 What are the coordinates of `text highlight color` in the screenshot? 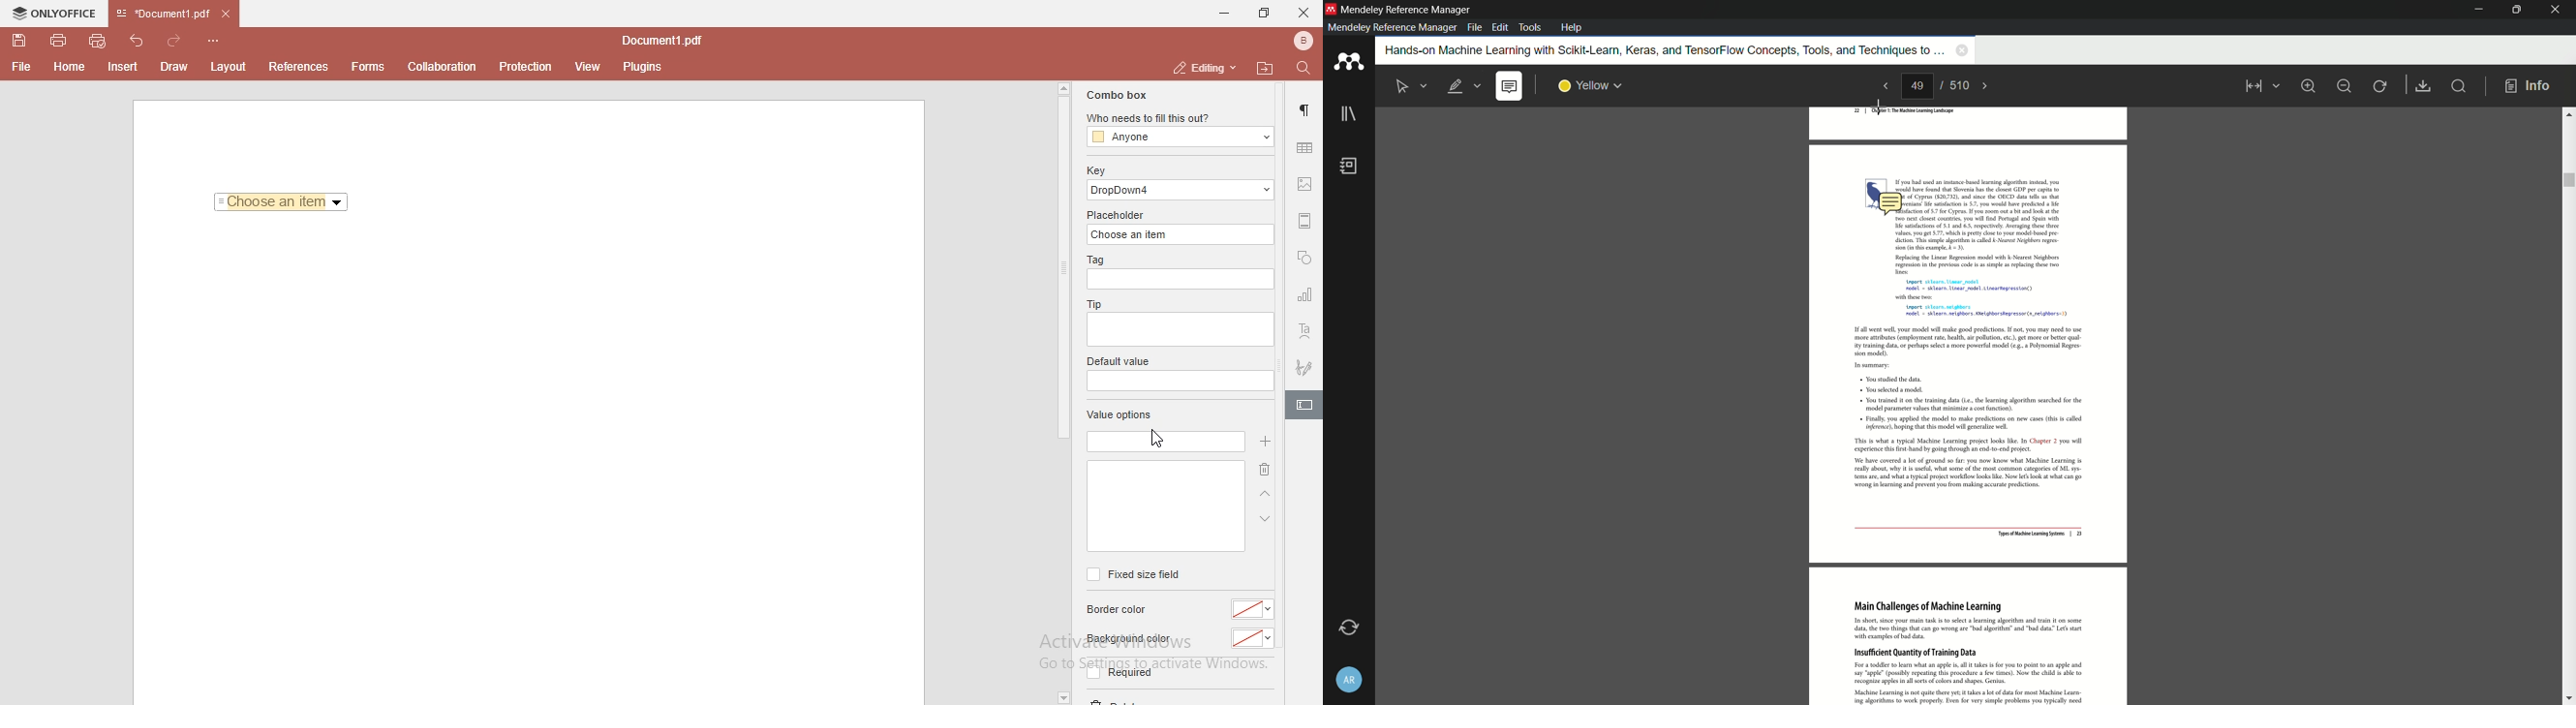 It's located at (1589, 86).